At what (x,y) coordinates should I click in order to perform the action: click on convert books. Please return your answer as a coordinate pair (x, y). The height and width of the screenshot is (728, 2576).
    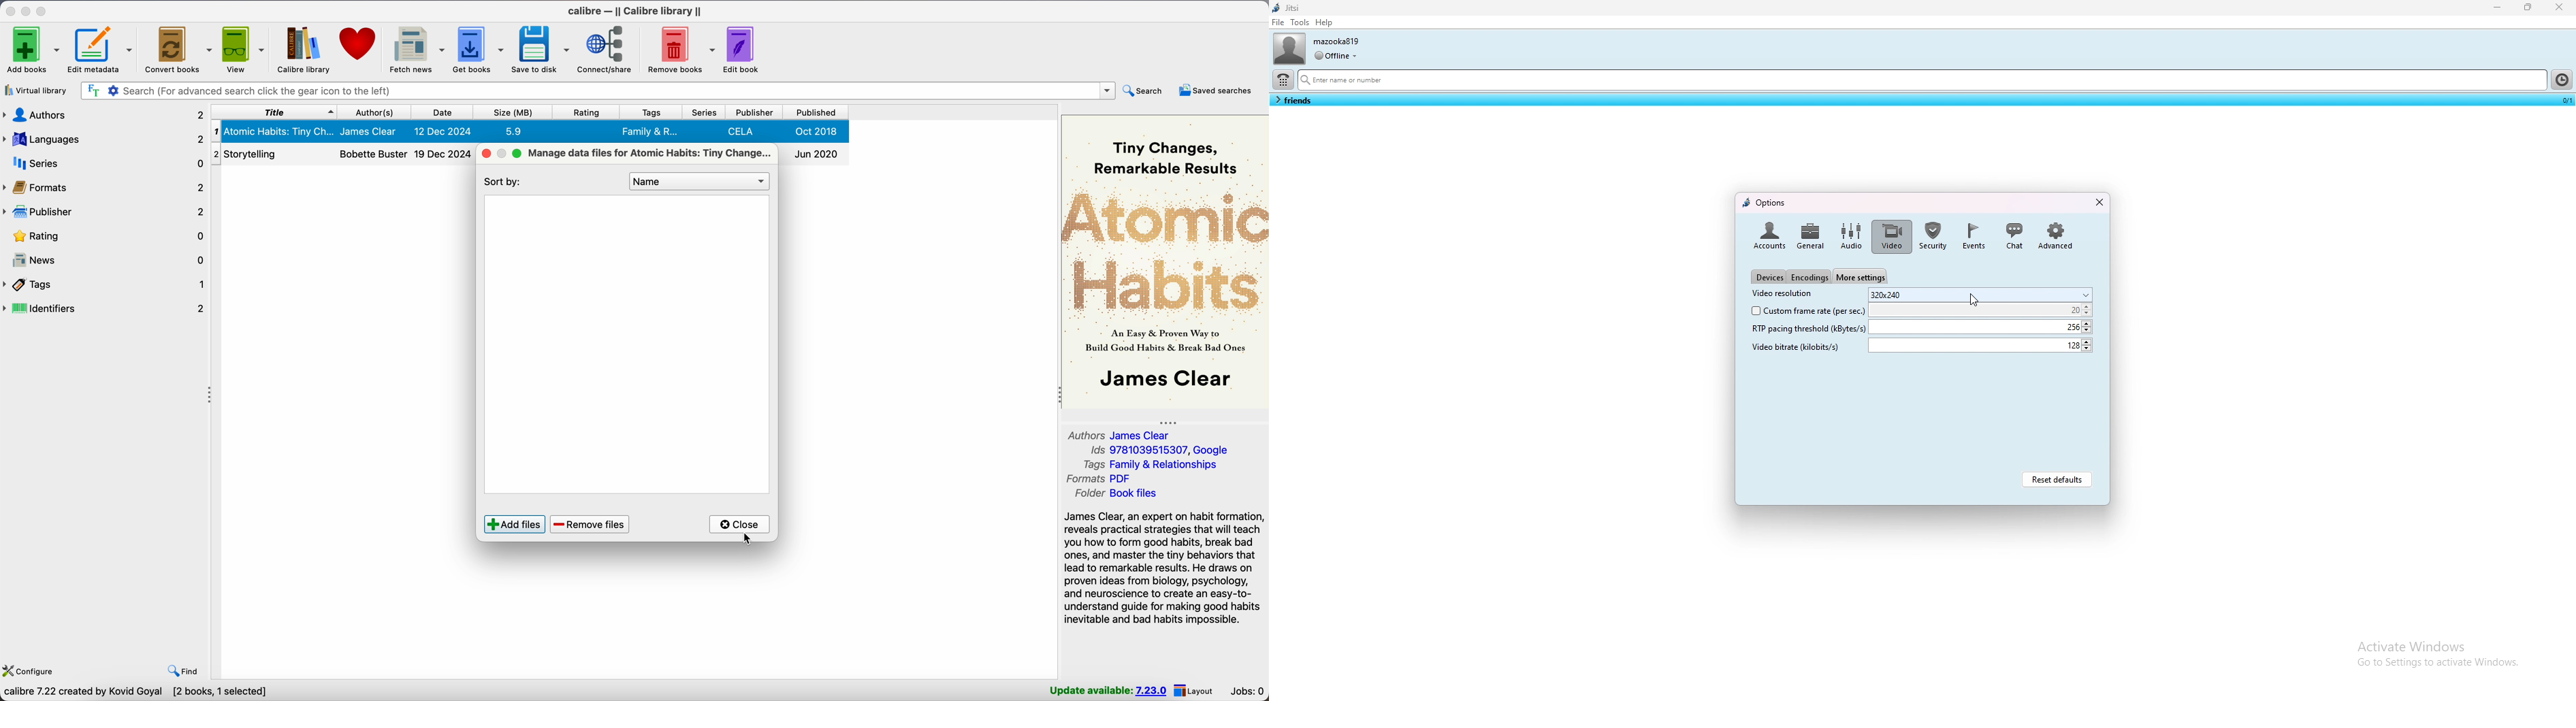
    Looking at the image, I should click on (178, 50).